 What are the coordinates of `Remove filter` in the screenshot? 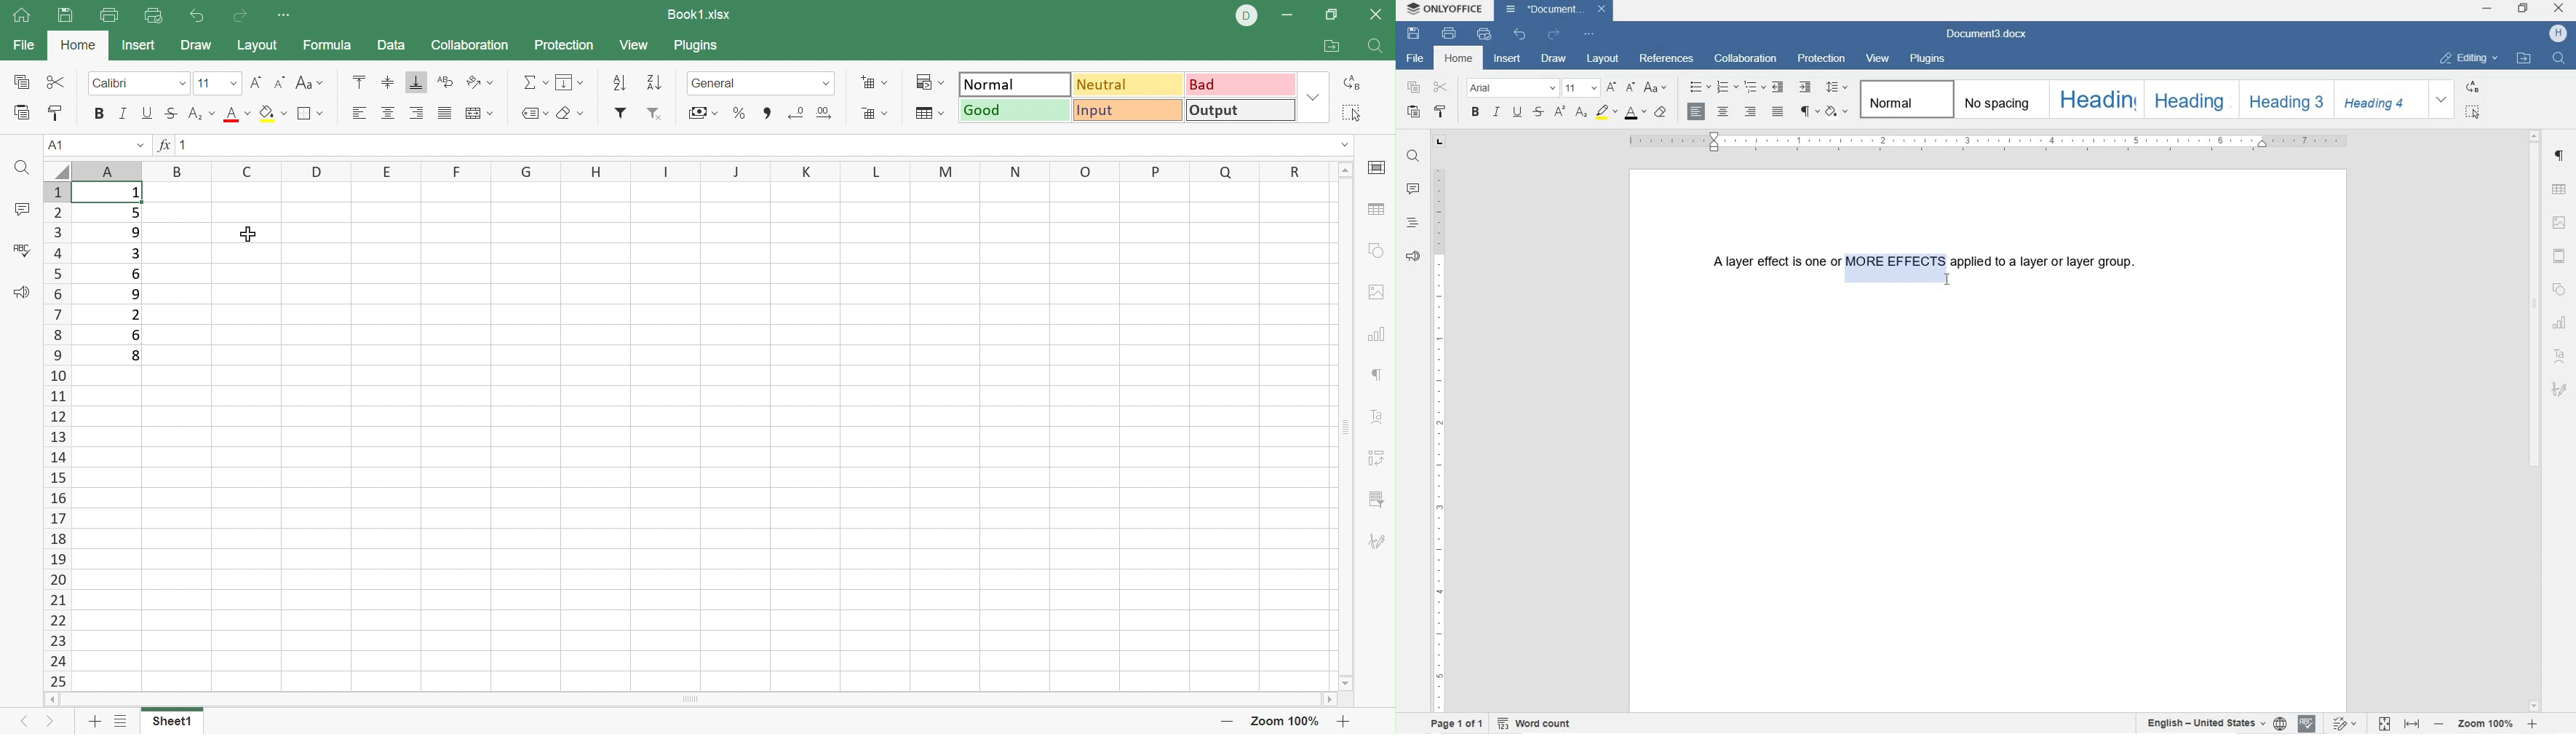 It's located at (654, 115).